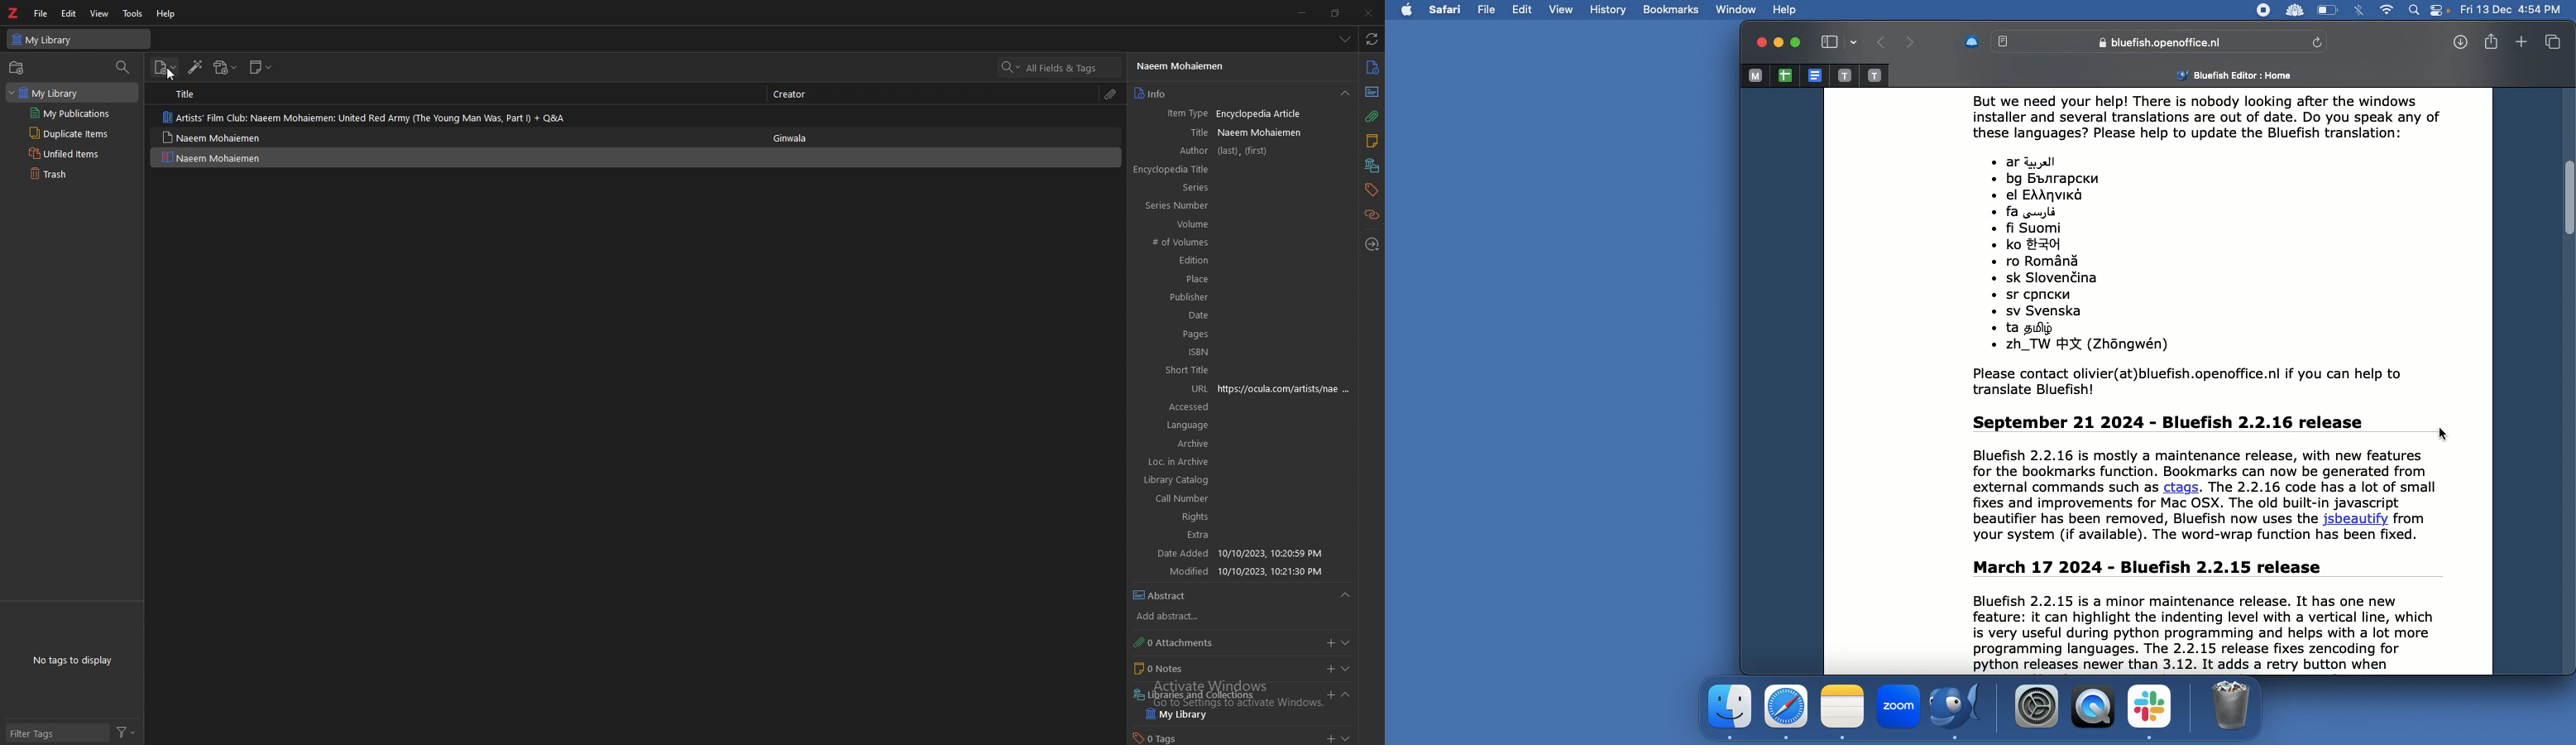  Describe the element at coordinates (1172, 572) in the screenshot. I see `modified` at that location.